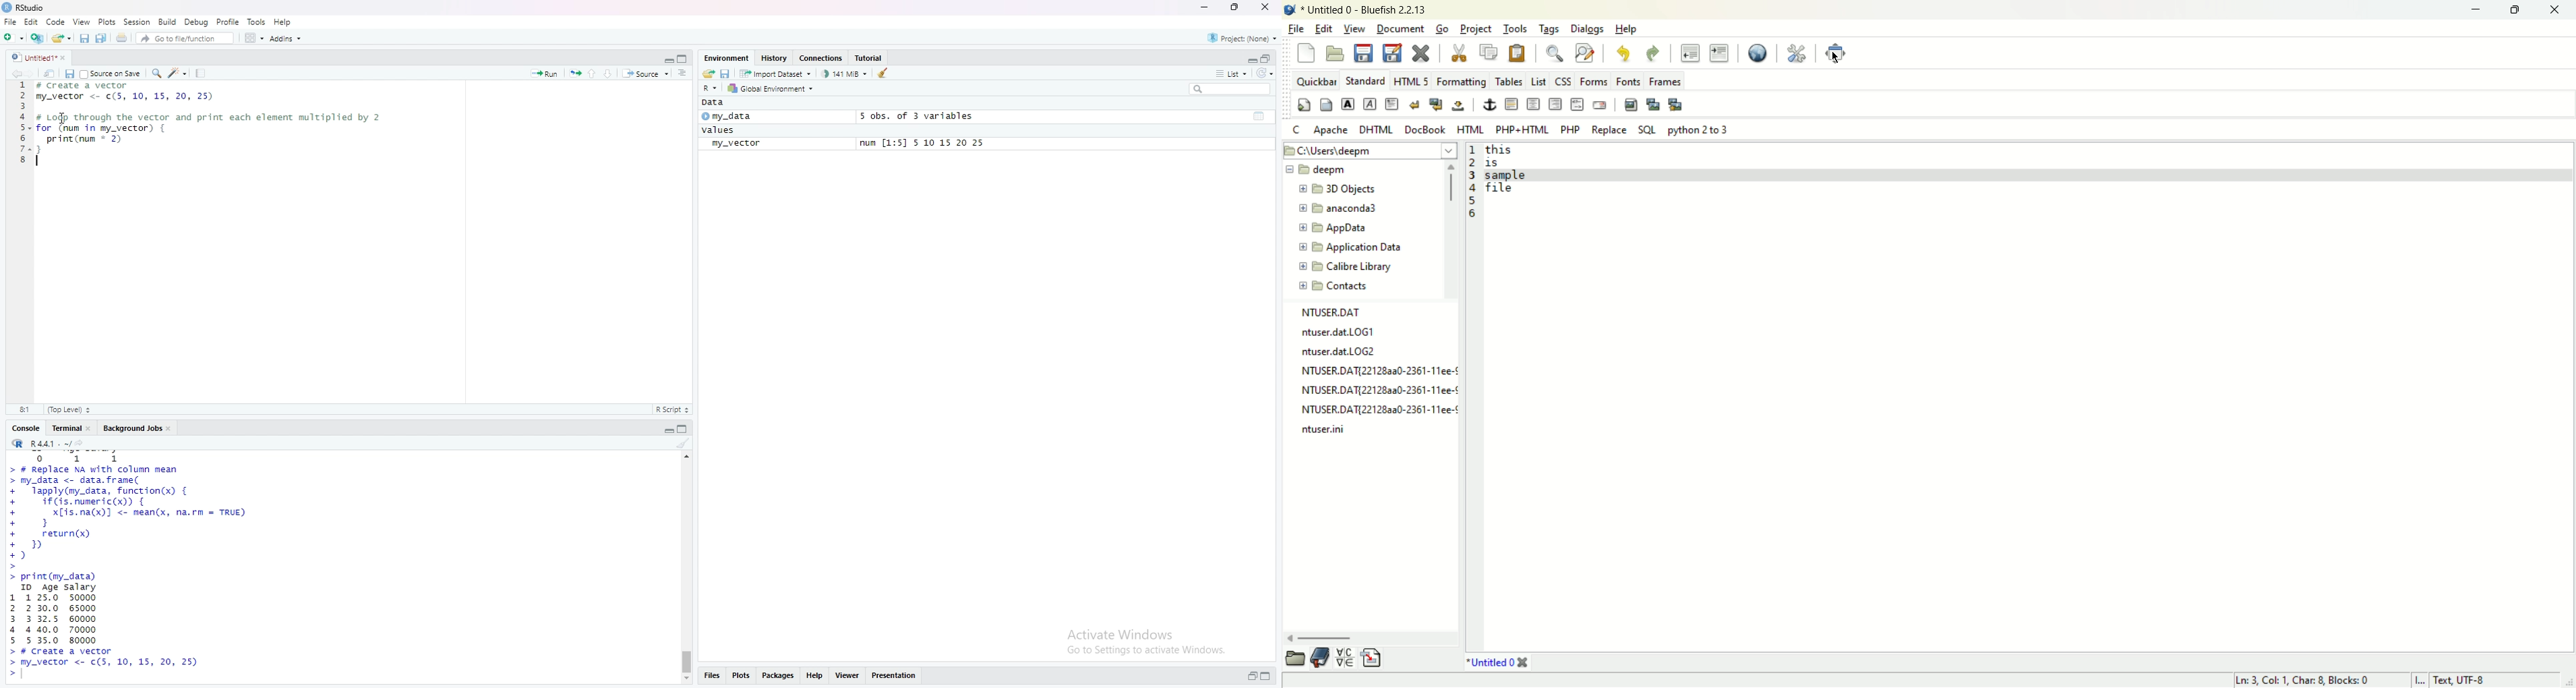 Image resolution: width=2576 pixels, height=700 pixels. Describe the element at coordinates (38, 38) in the screenshot. I see `create a project` at that location.